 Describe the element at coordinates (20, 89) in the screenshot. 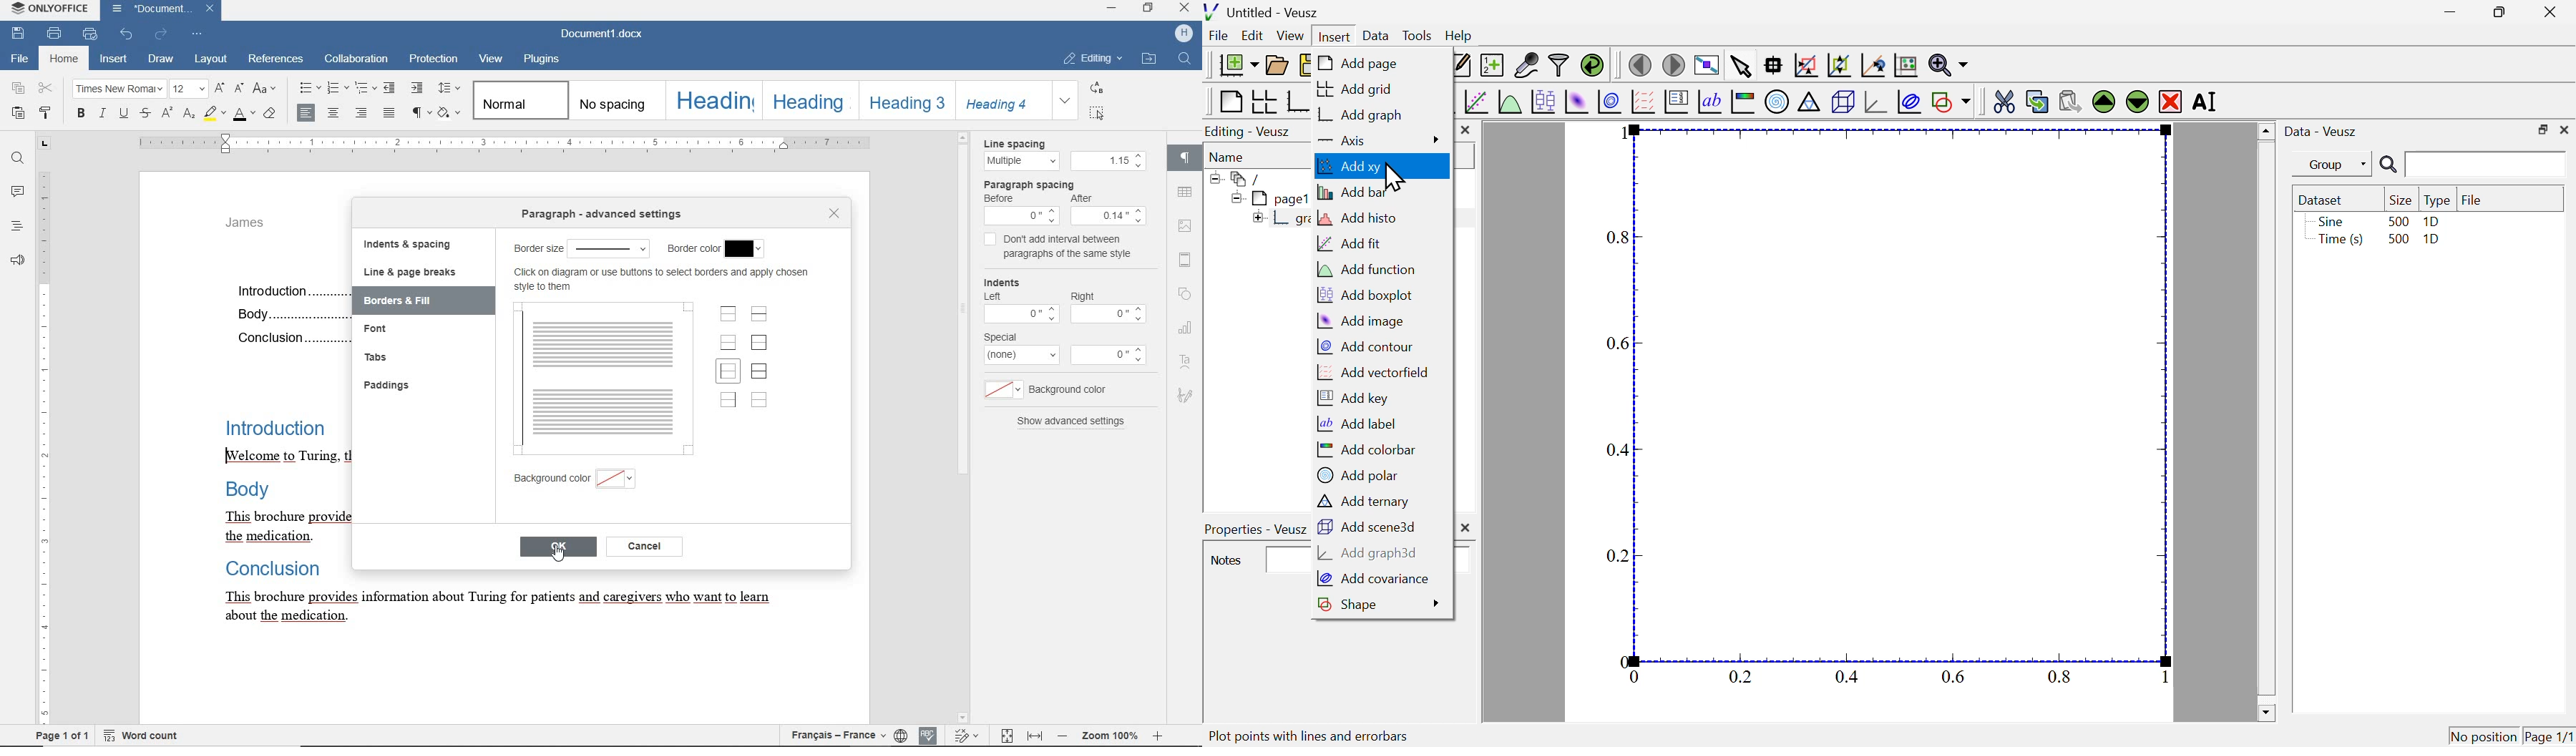

I see `copy` at that location.